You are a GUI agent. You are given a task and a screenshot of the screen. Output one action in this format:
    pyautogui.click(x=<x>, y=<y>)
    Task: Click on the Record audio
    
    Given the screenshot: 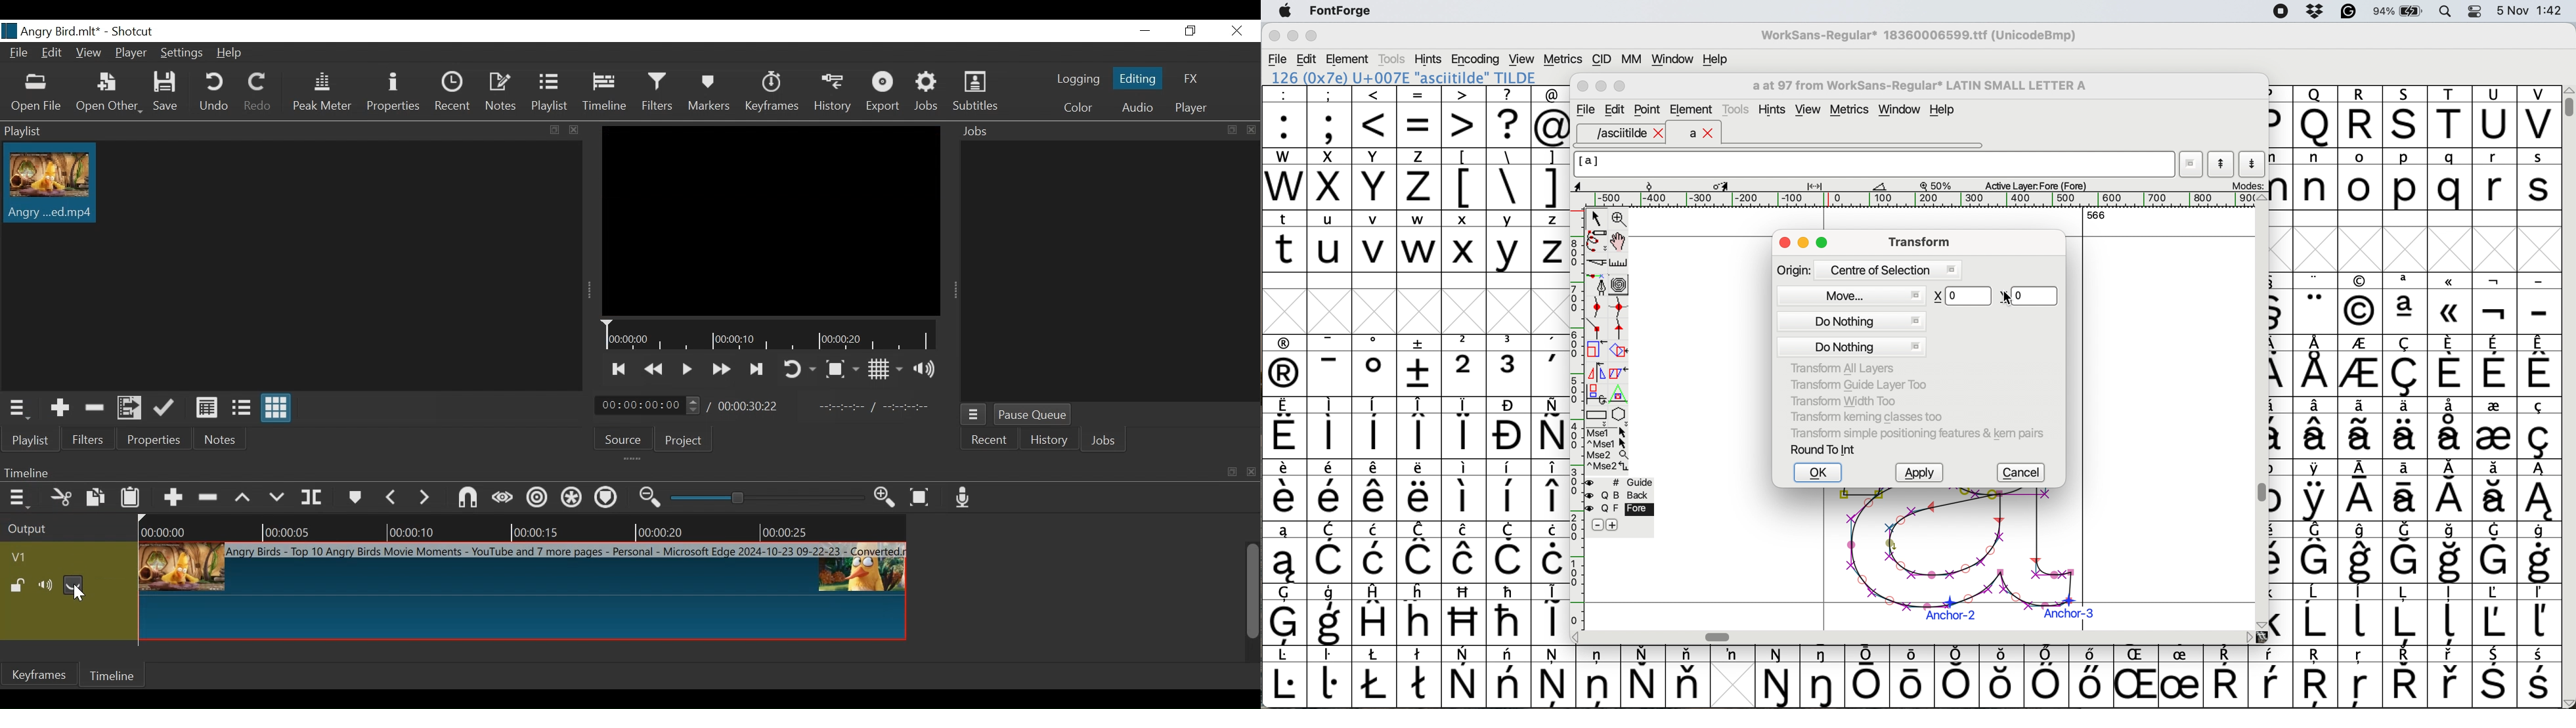 What is the action you would take?
    pyautogui.click(x=962, y=497)
    